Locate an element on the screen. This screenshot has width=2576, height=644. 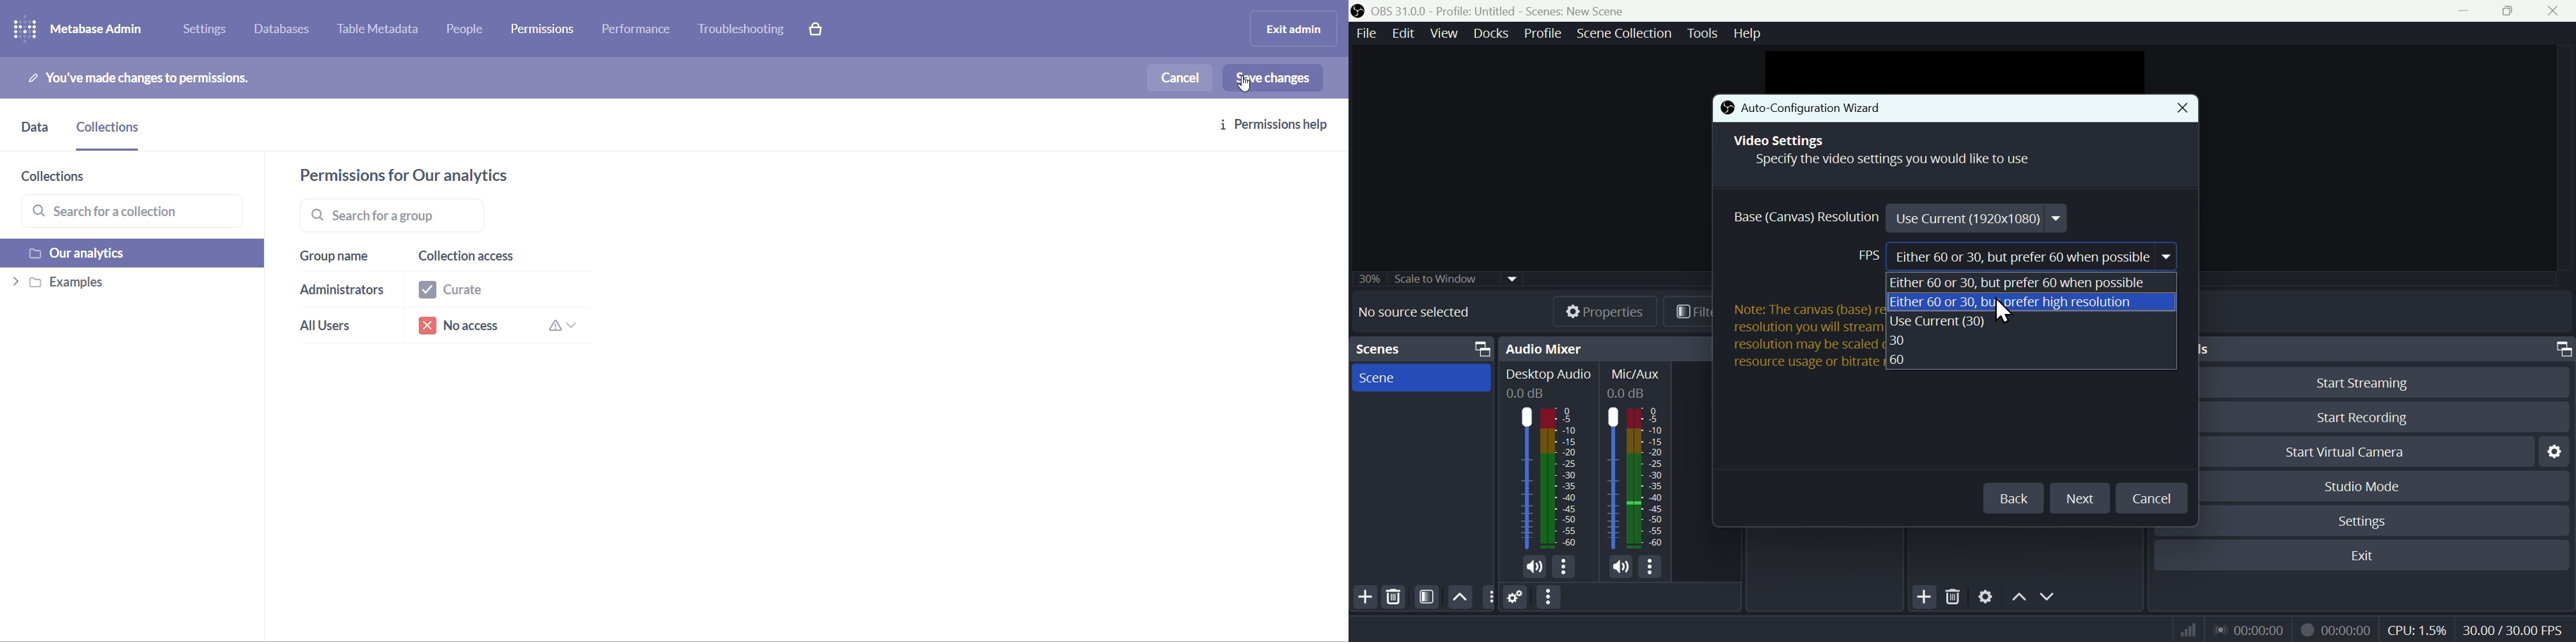
Either 60 or 30, but prefer 60 when possible is located at coordinates (2033, 256).